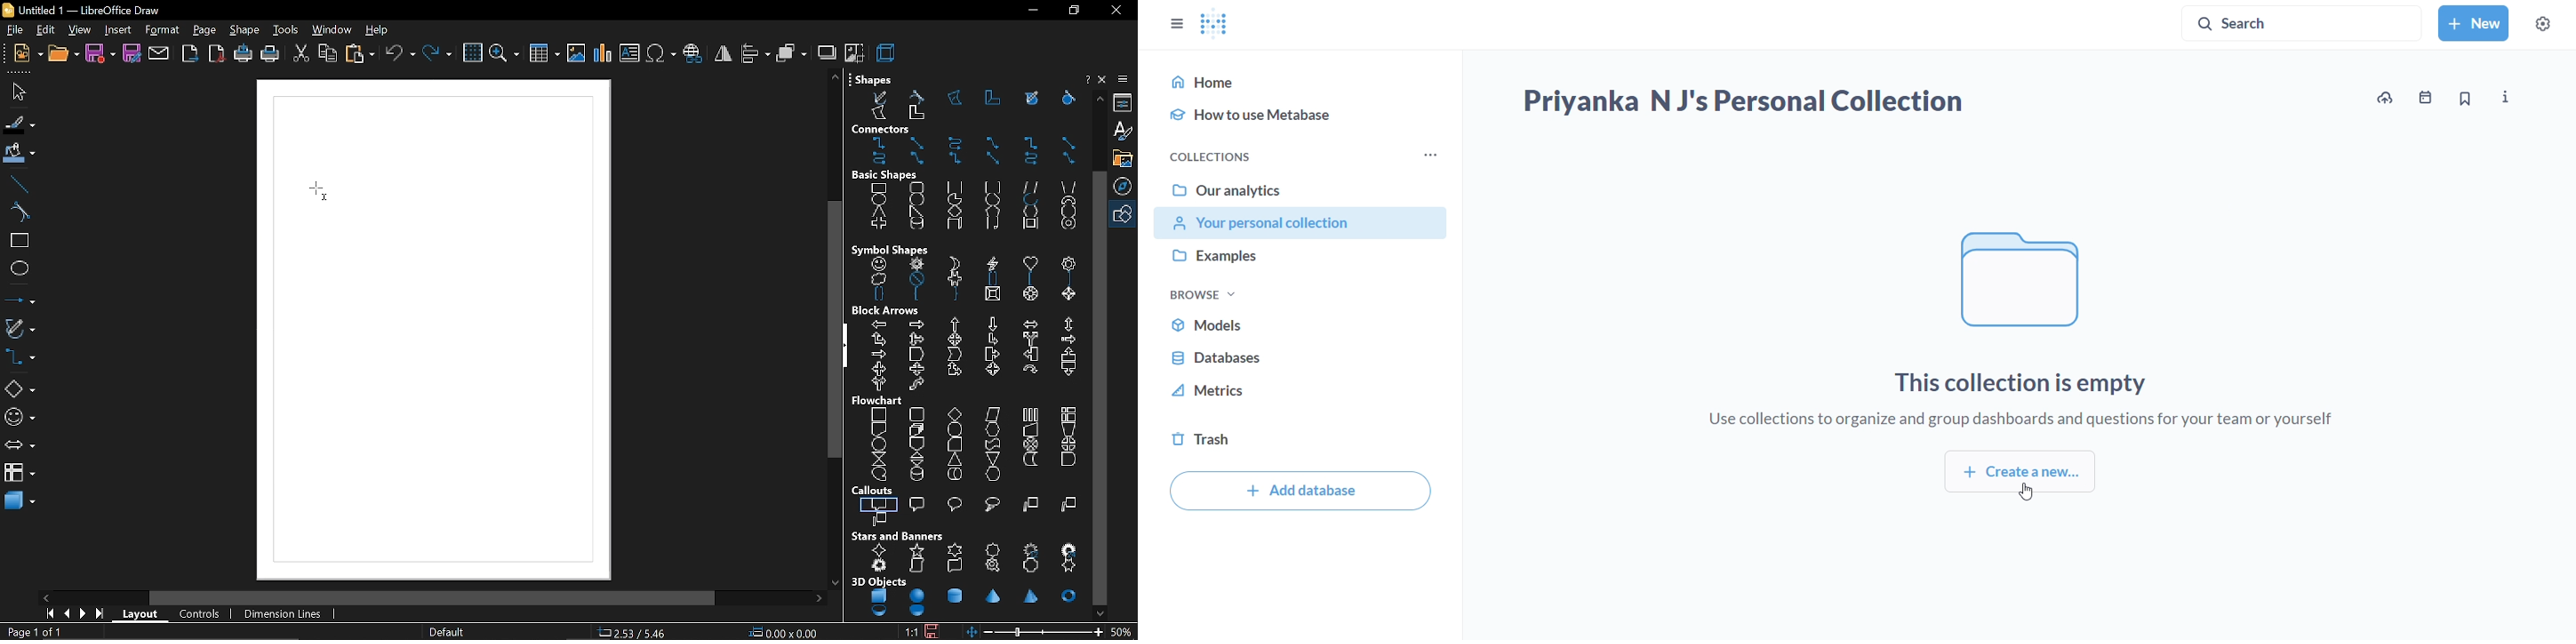  What do you see at coordinates (575, 55) in the screenshot?
I see `insert image` at bounding box center [575, 55].